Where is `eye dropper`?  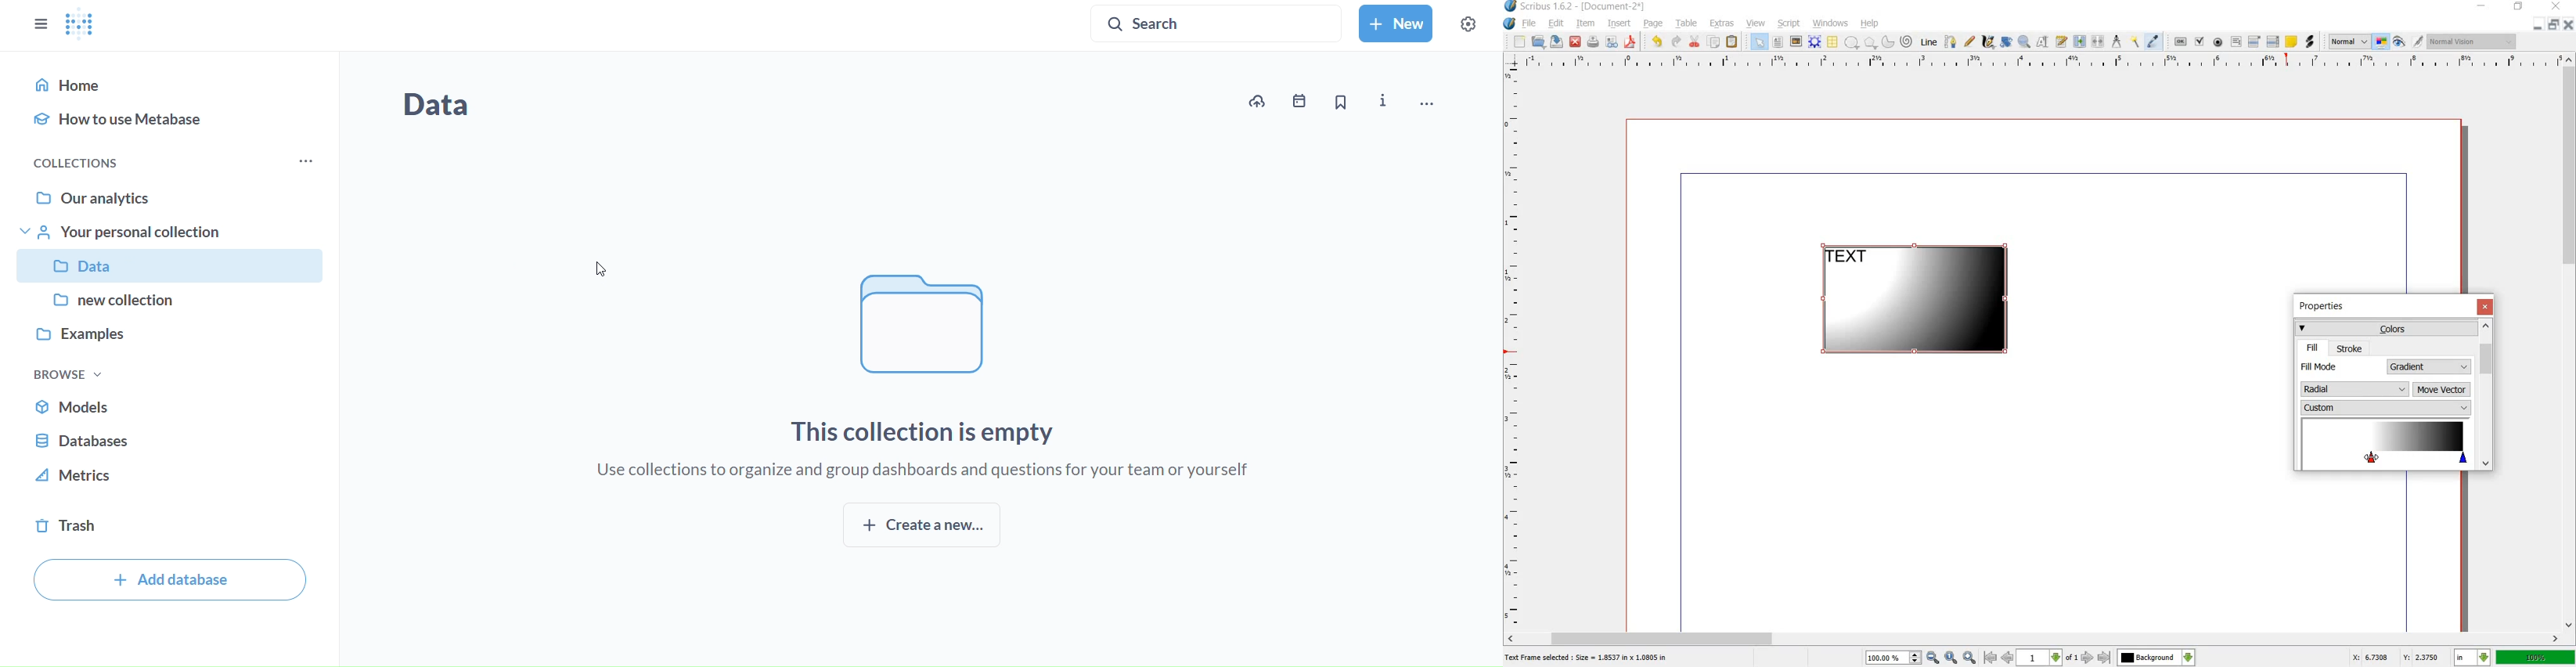 eye dropper is located at coordinates (2154, 42).